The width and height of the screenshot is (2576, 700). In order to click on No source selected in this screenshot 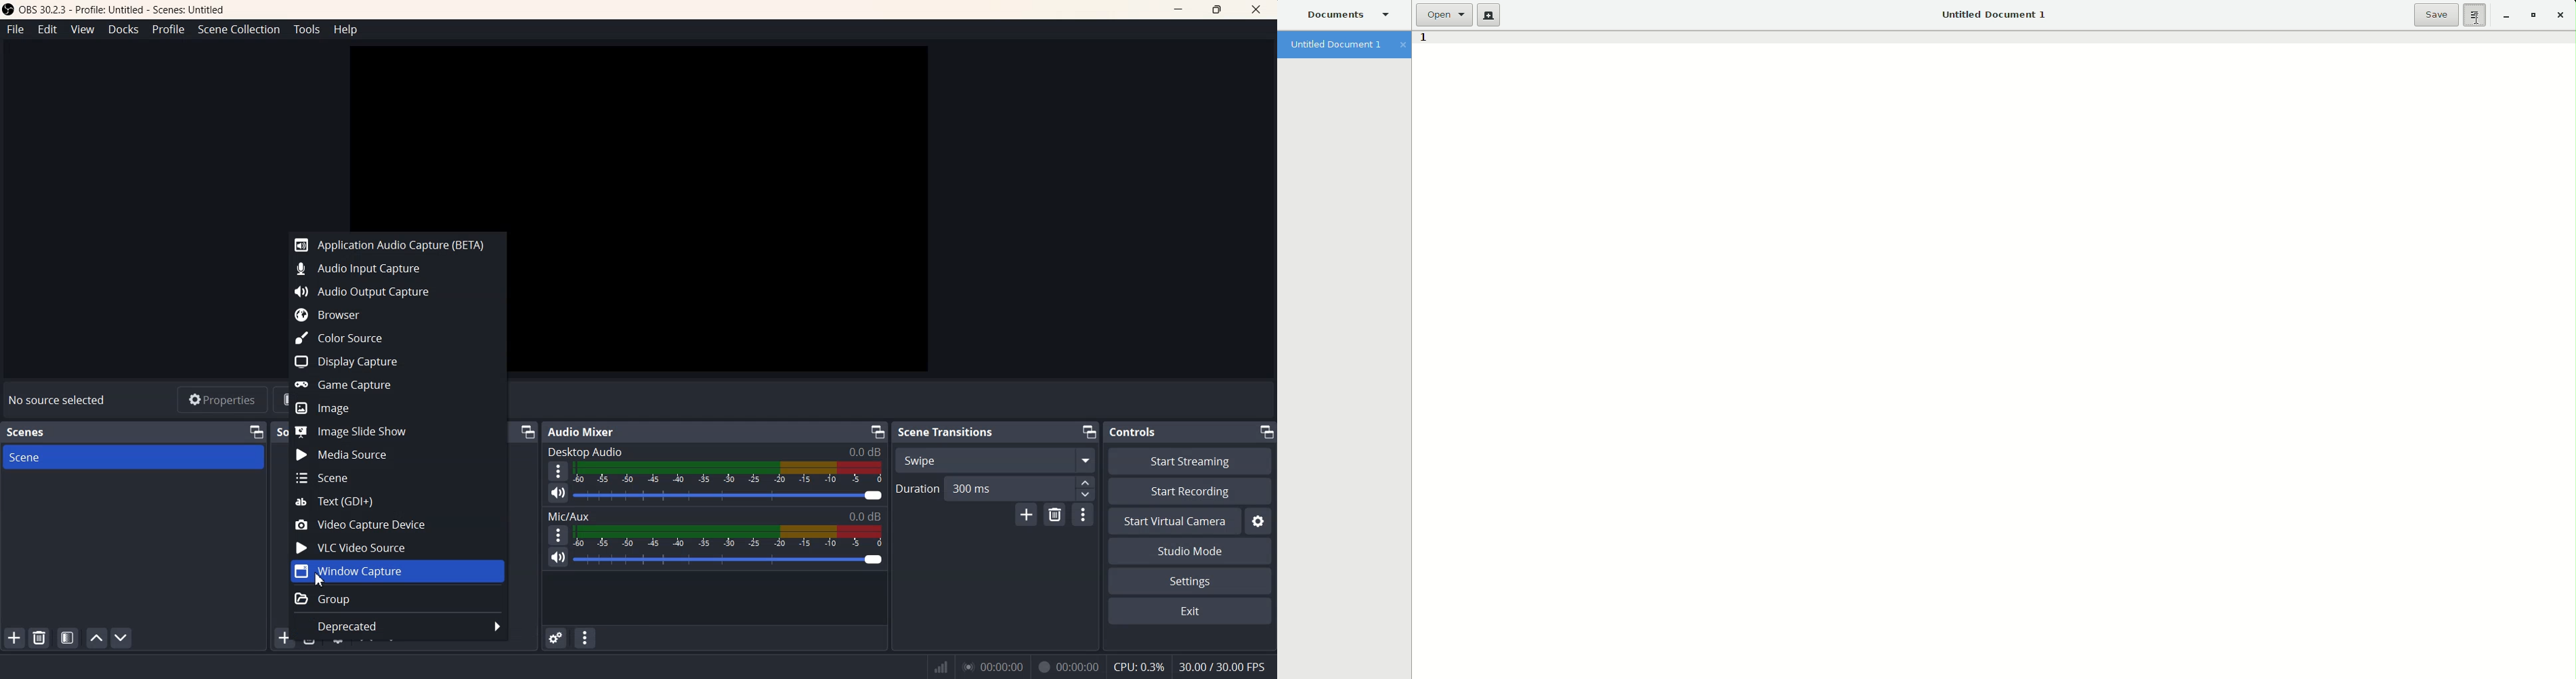, I will do `click(61, 399)`.